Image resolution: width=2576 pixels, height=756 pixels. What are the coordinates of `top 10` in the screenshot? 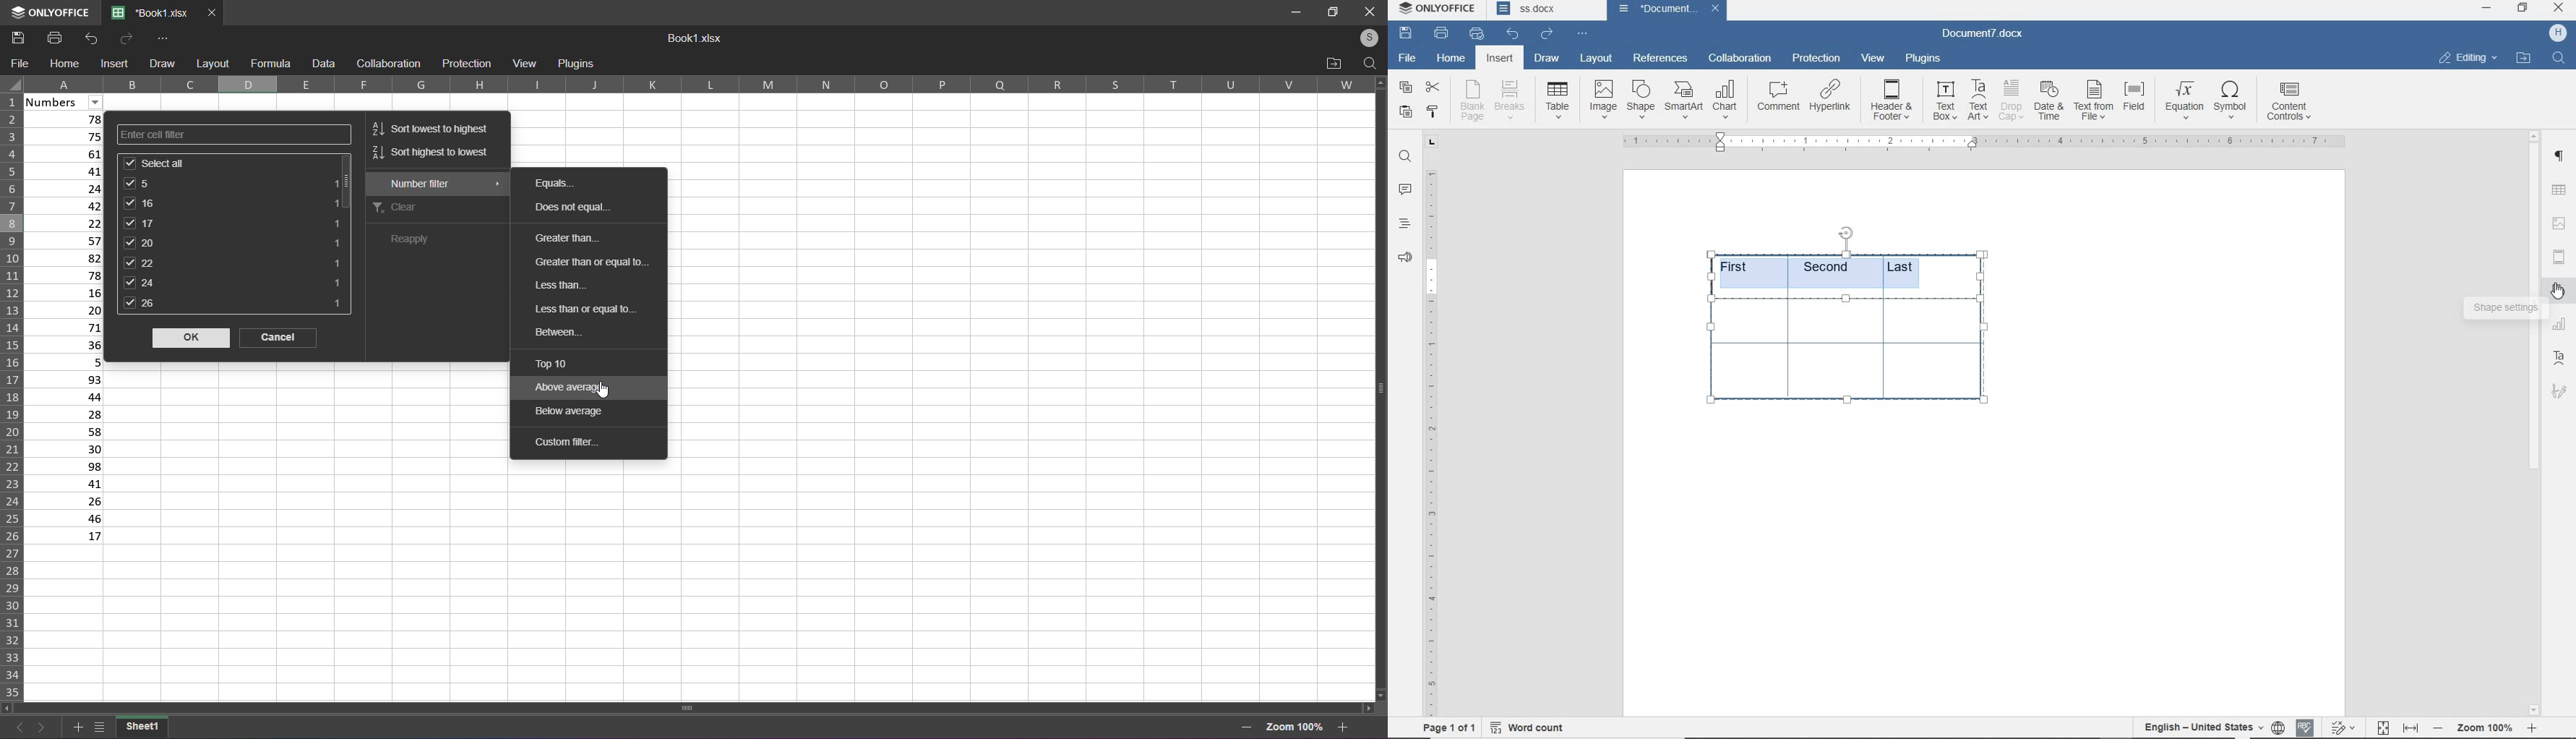 It's located at (582, 362).